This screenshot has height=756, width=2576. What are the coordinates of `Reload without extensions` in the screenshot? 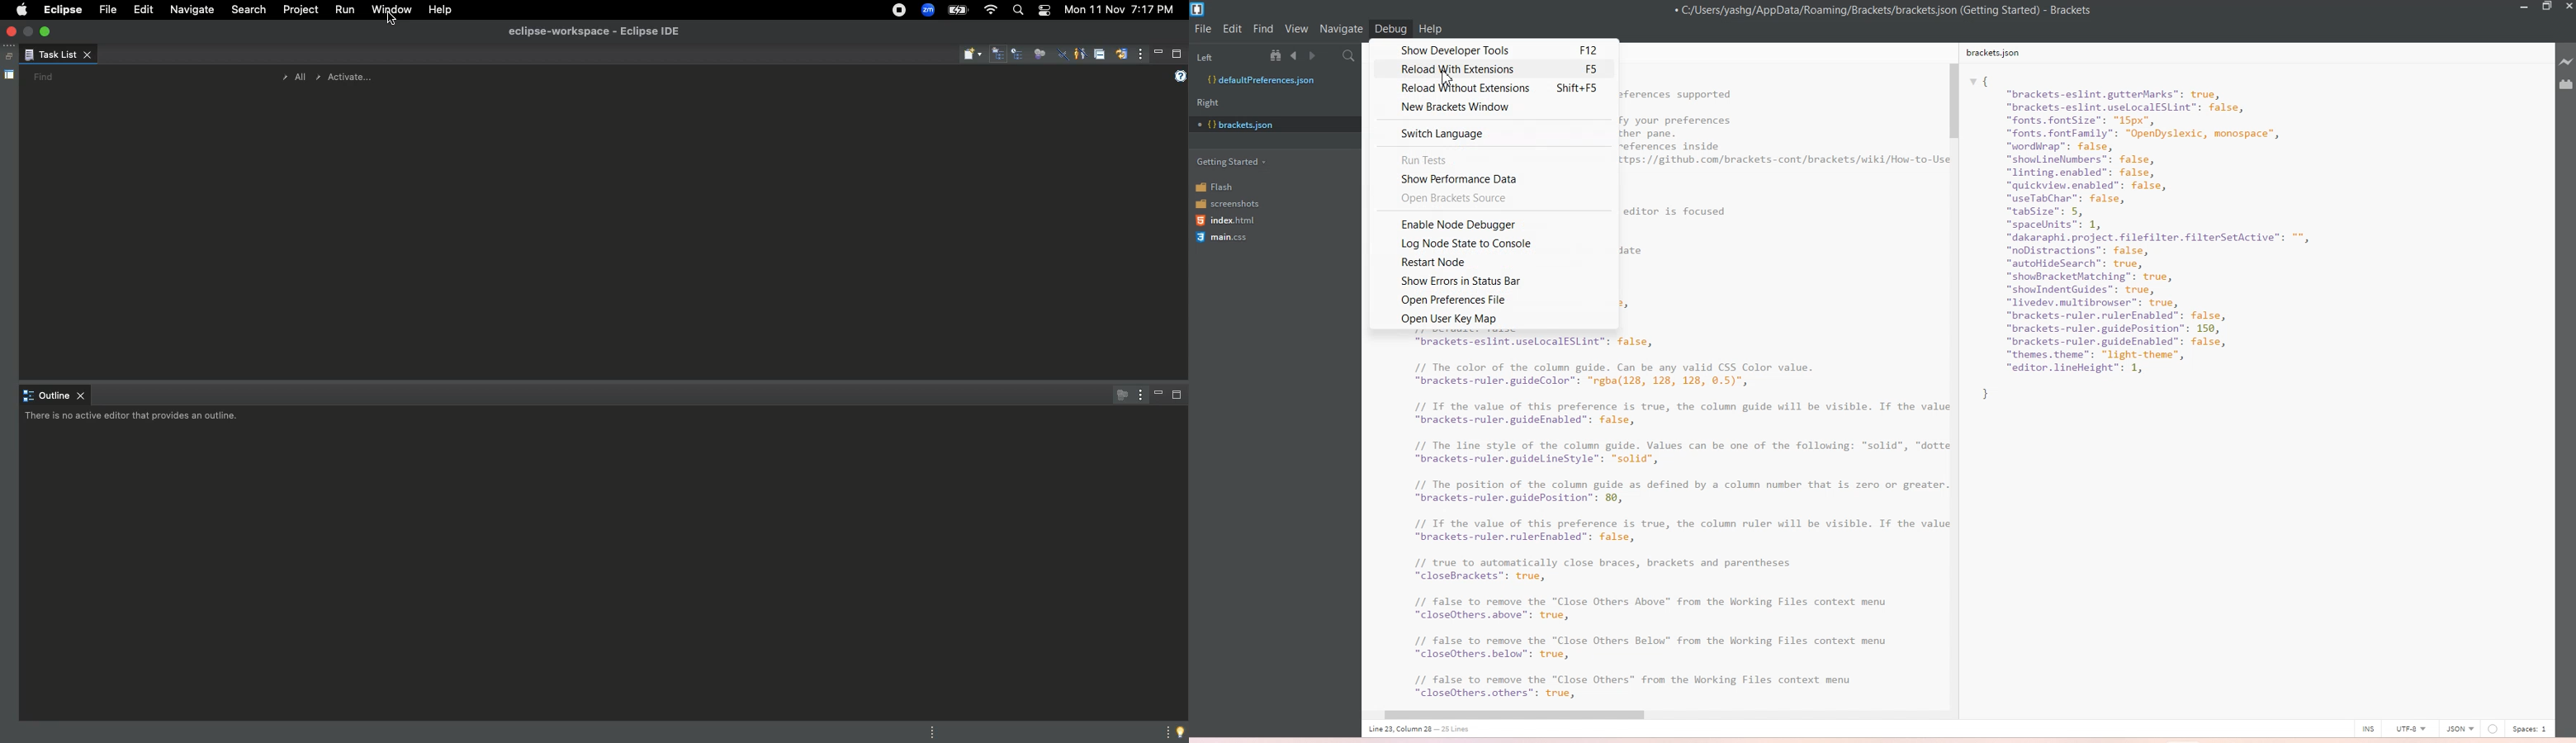 It's located at (1494, 87).